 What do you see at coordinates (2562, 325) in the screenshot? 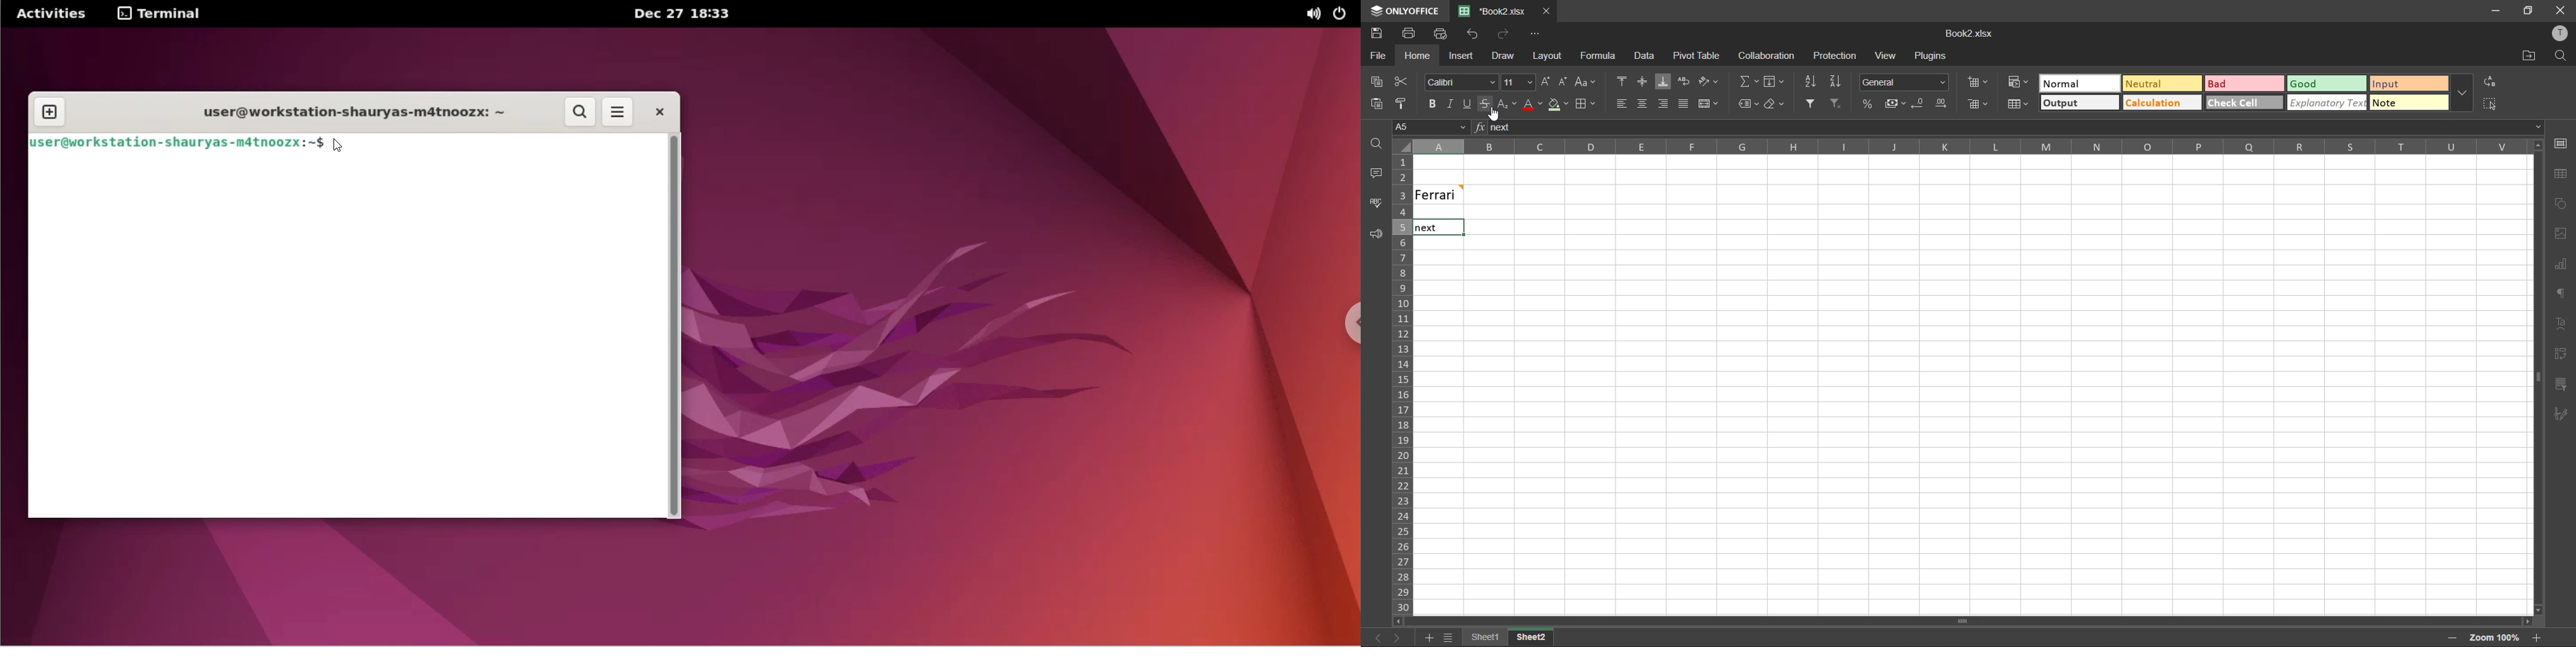
I see `text` at bounding box center [2562, 325].